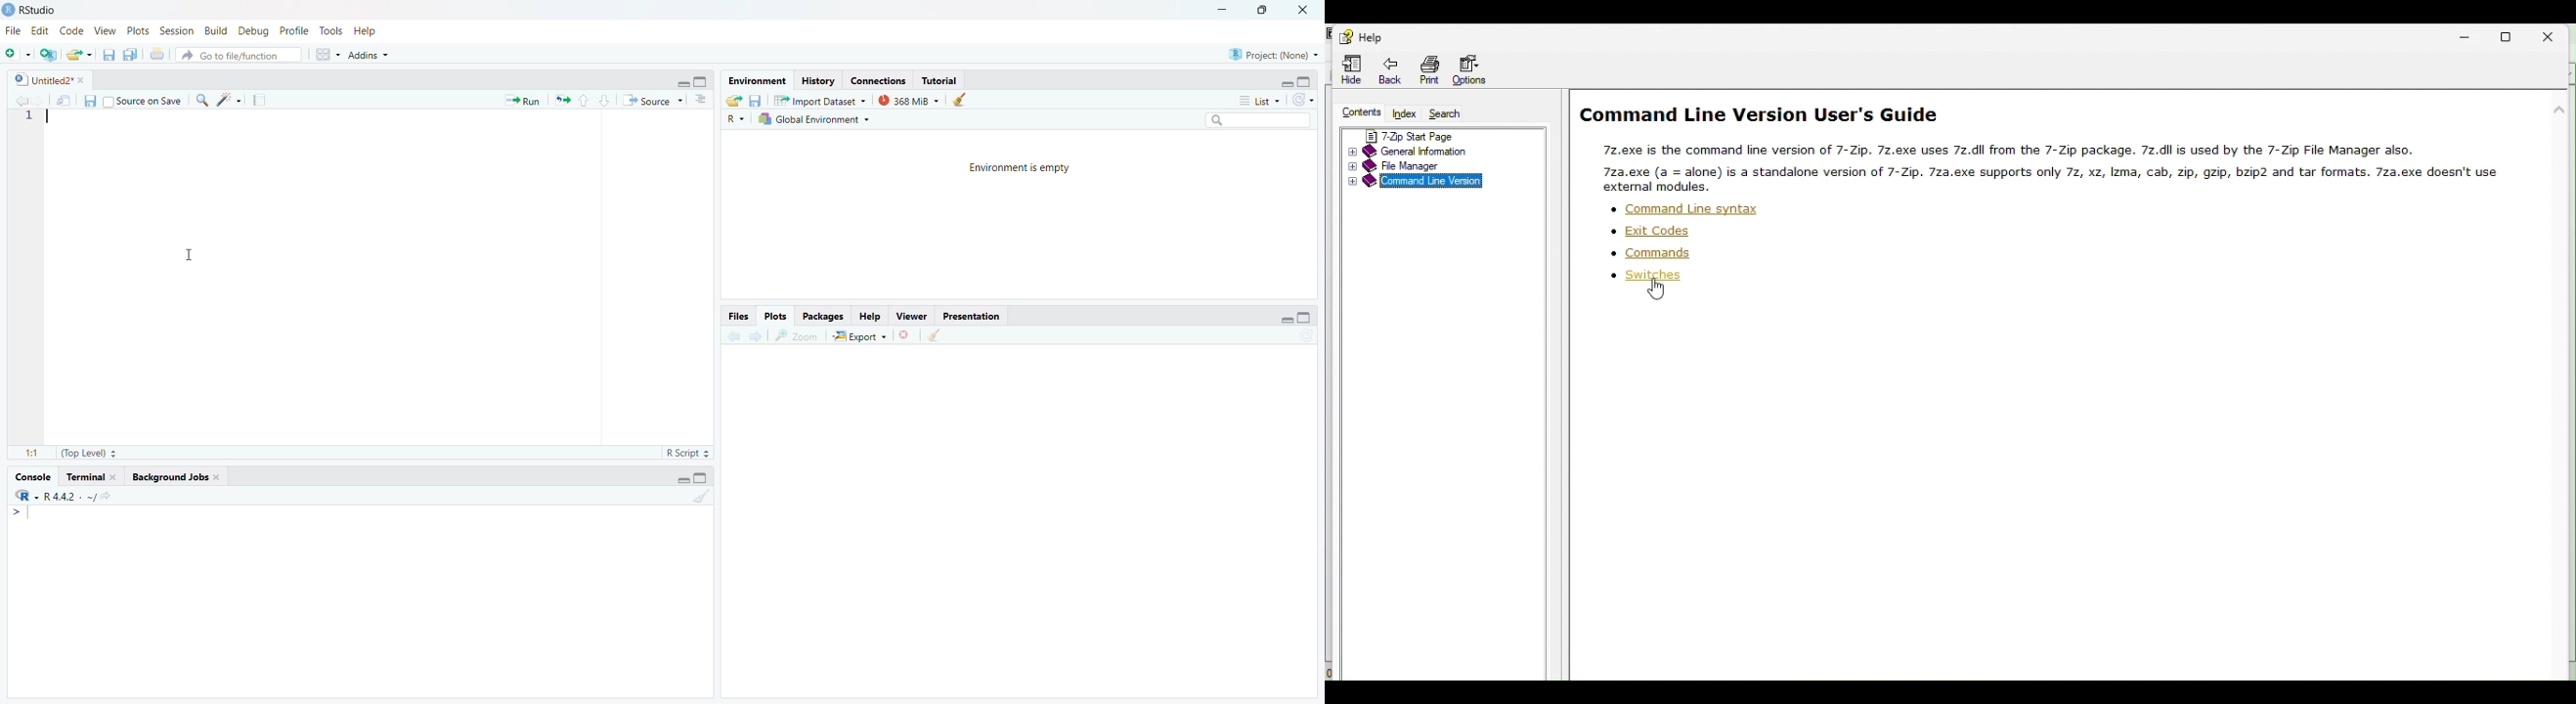 The image size is (2576, 728). What do you see at coordinates (1308, 11) in the screenshot?
I see `close` at bounding box center [1308, 11].